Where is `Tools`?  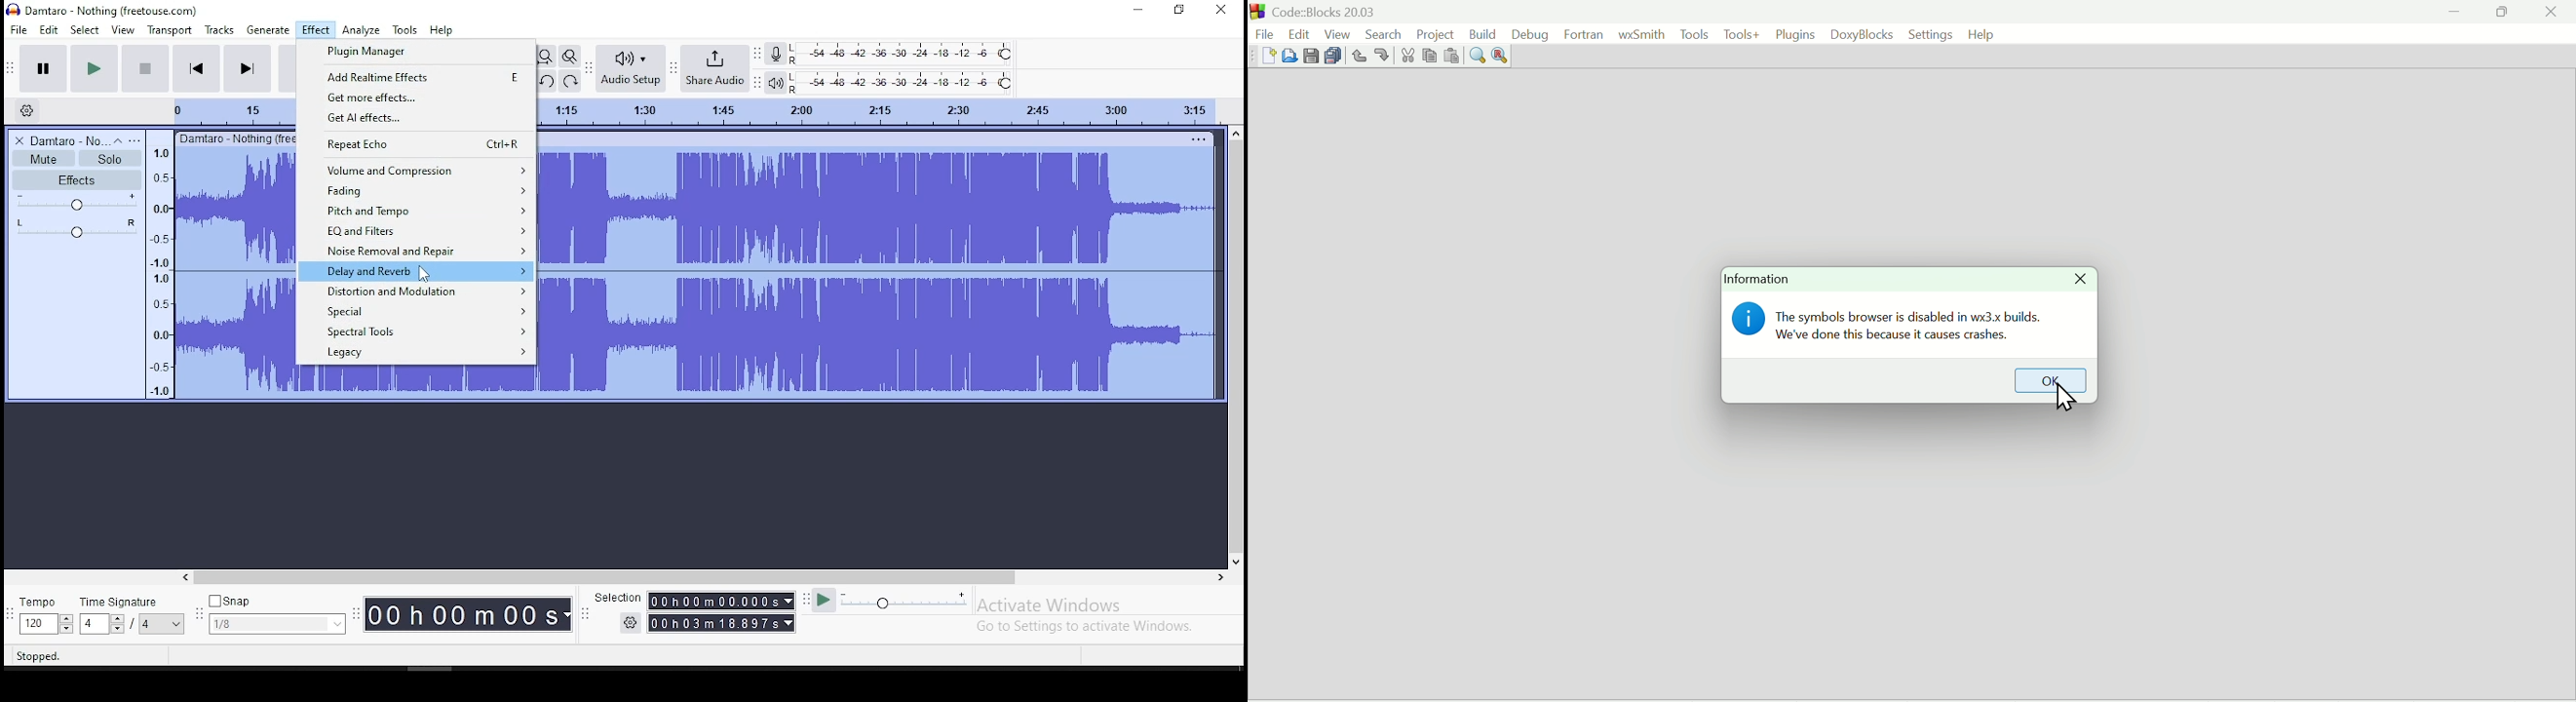
Tools is located at coordinates (1691, 33).